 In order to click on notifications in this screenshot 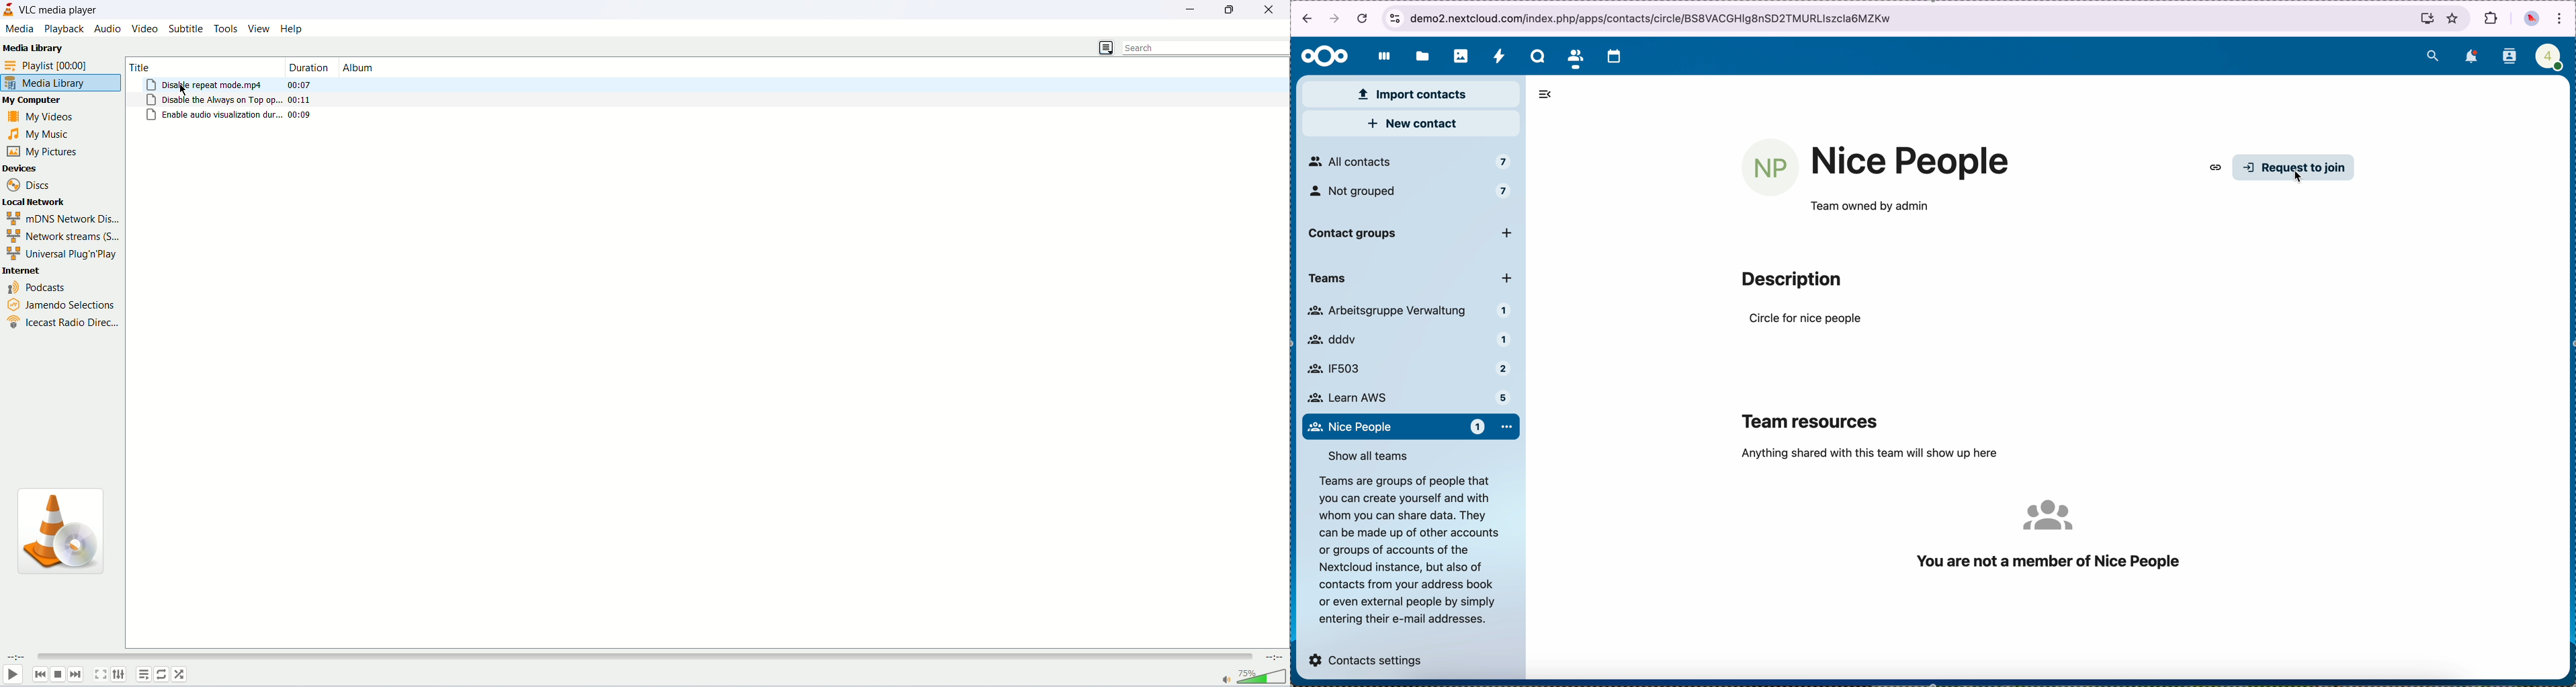, I will do `click(2470, 57)`.